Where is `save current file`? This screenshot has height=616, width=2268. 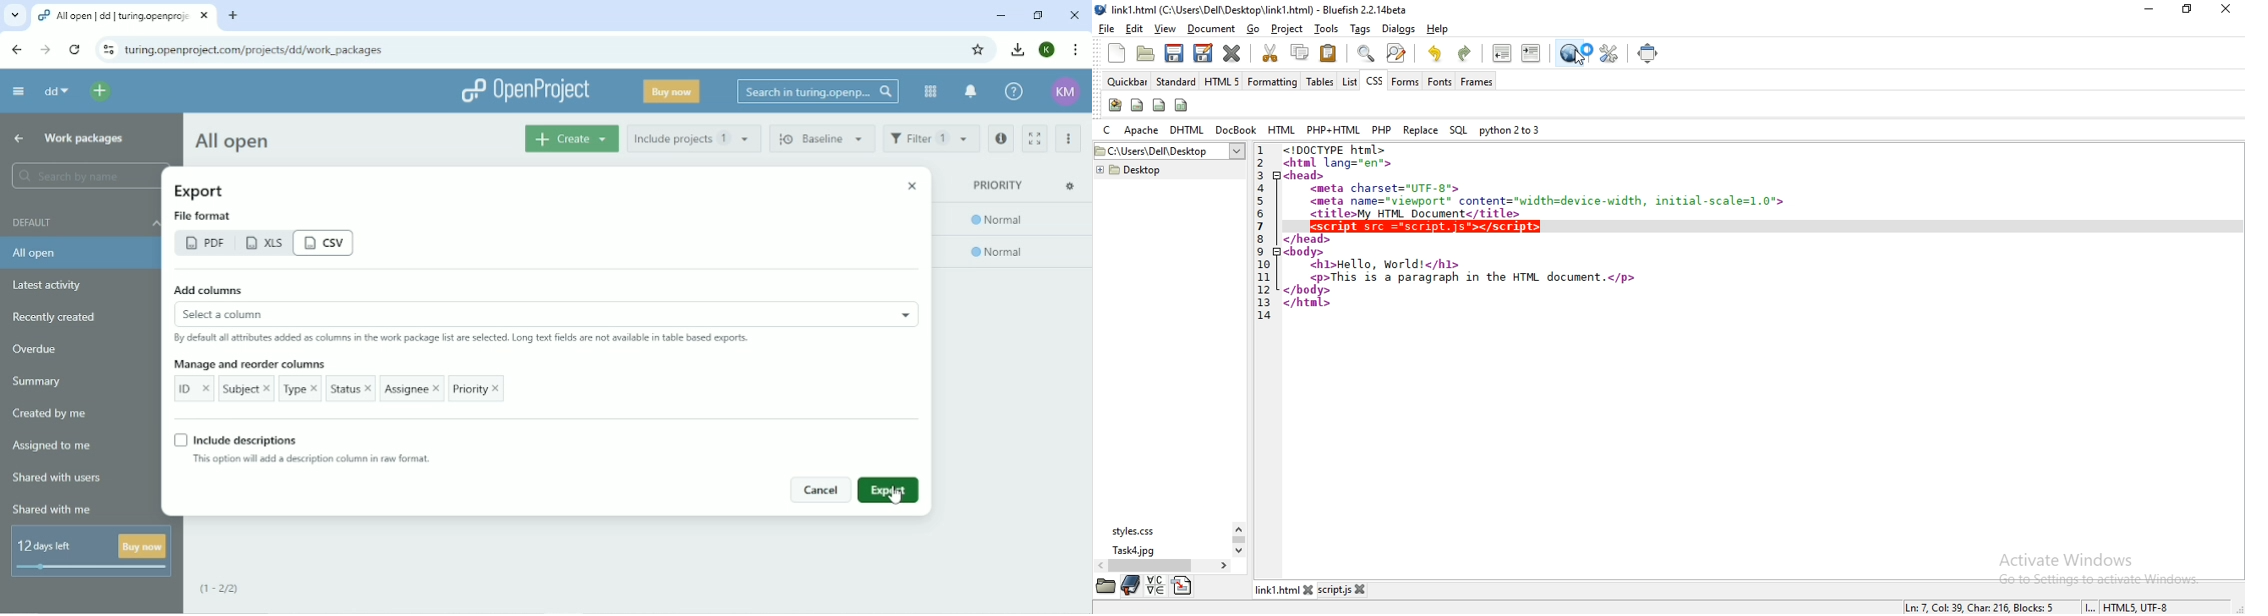 save current file is located at coordinates (1173, 54).